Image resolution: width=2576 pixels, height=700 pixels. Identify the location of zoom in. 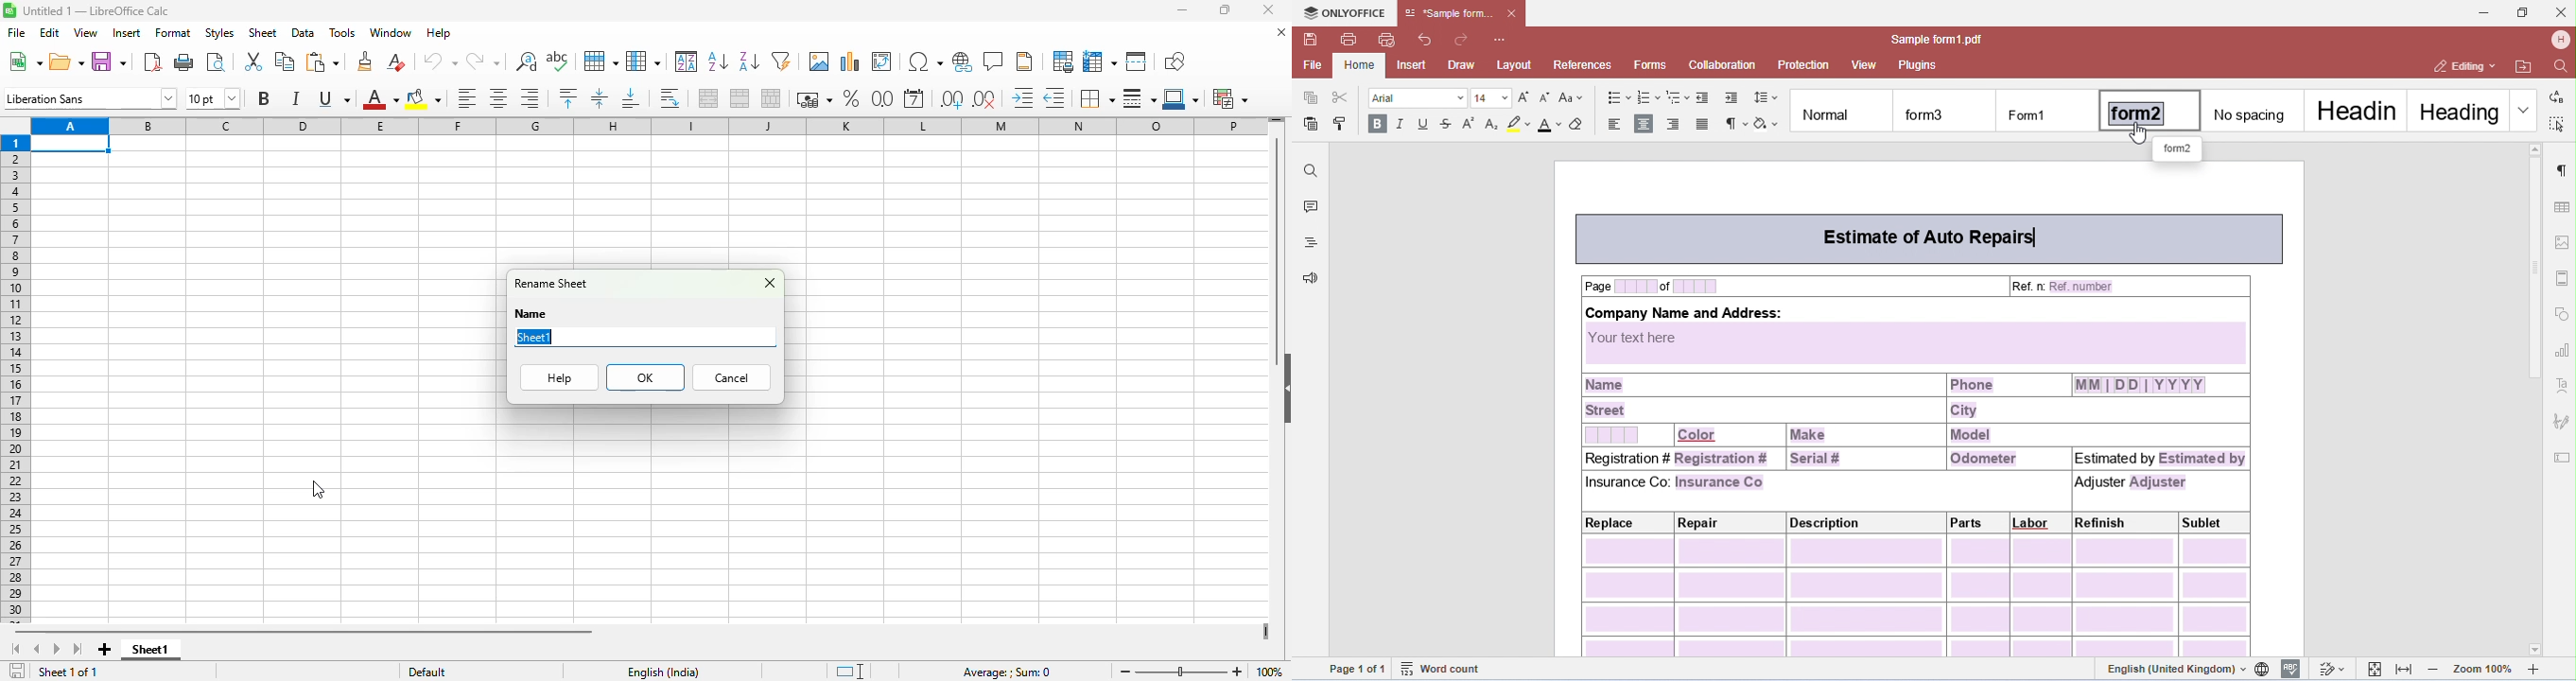
(1238, 672).